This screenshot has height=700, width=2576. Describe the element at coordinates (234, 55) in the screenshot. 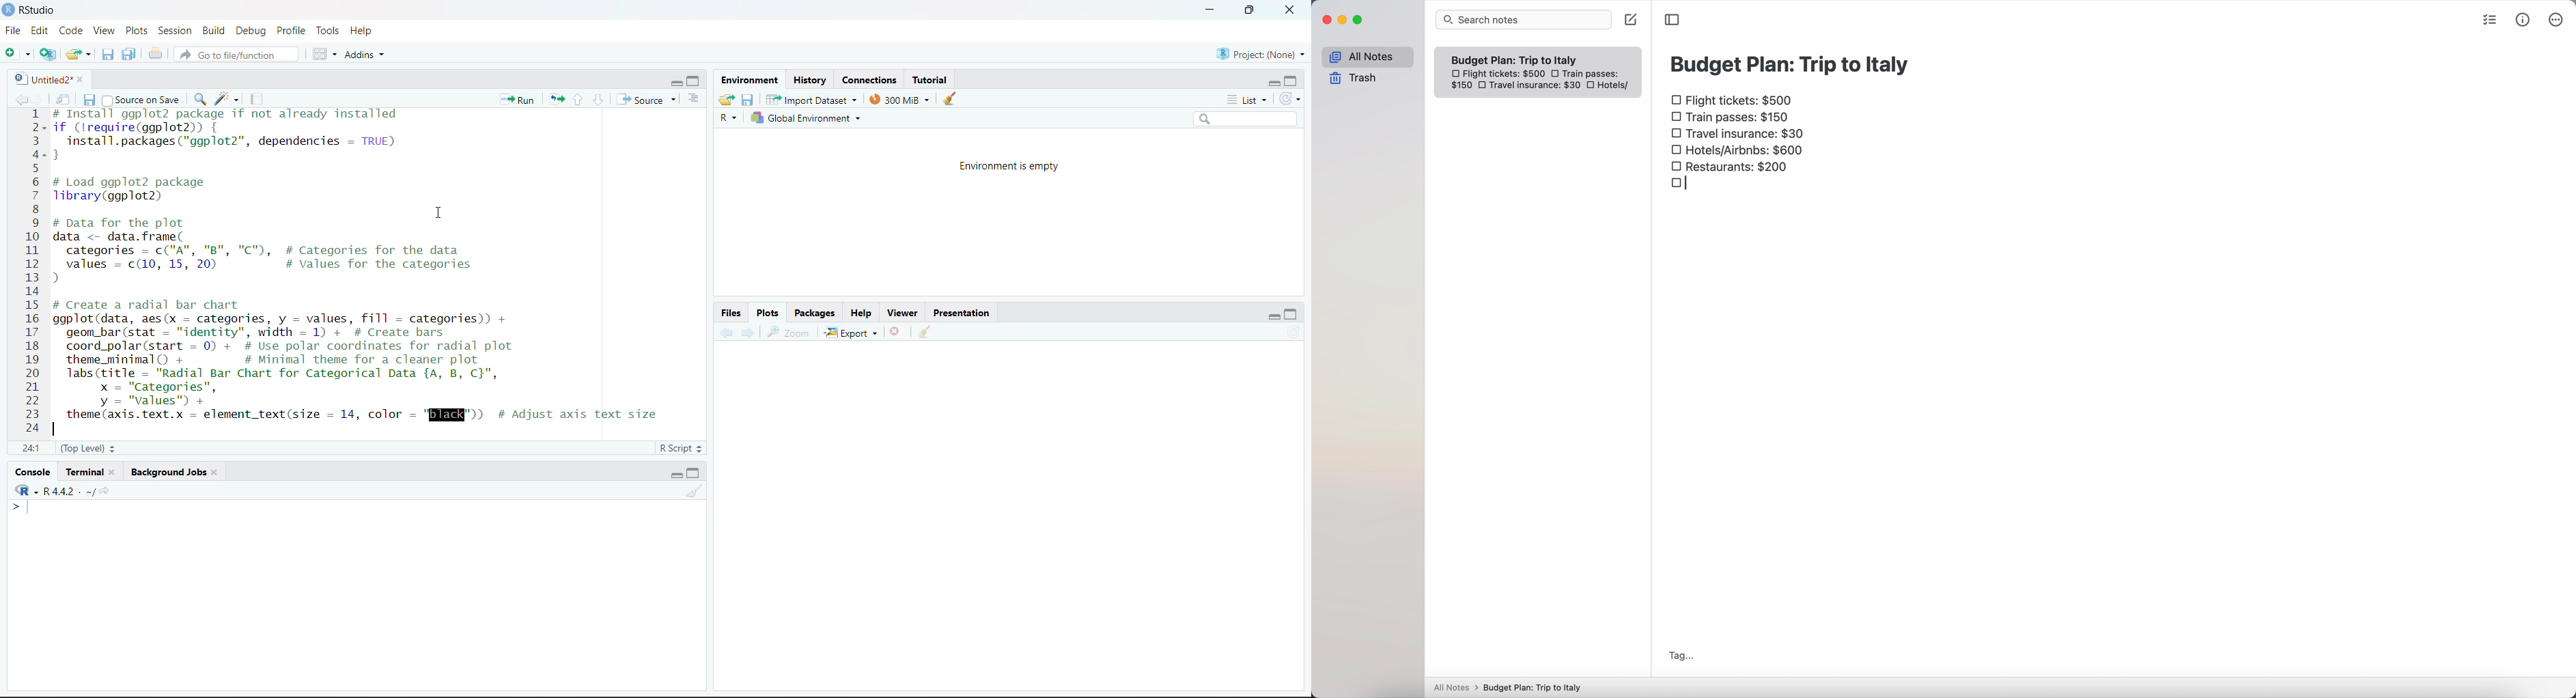

I see `Go to file/function` at that location.